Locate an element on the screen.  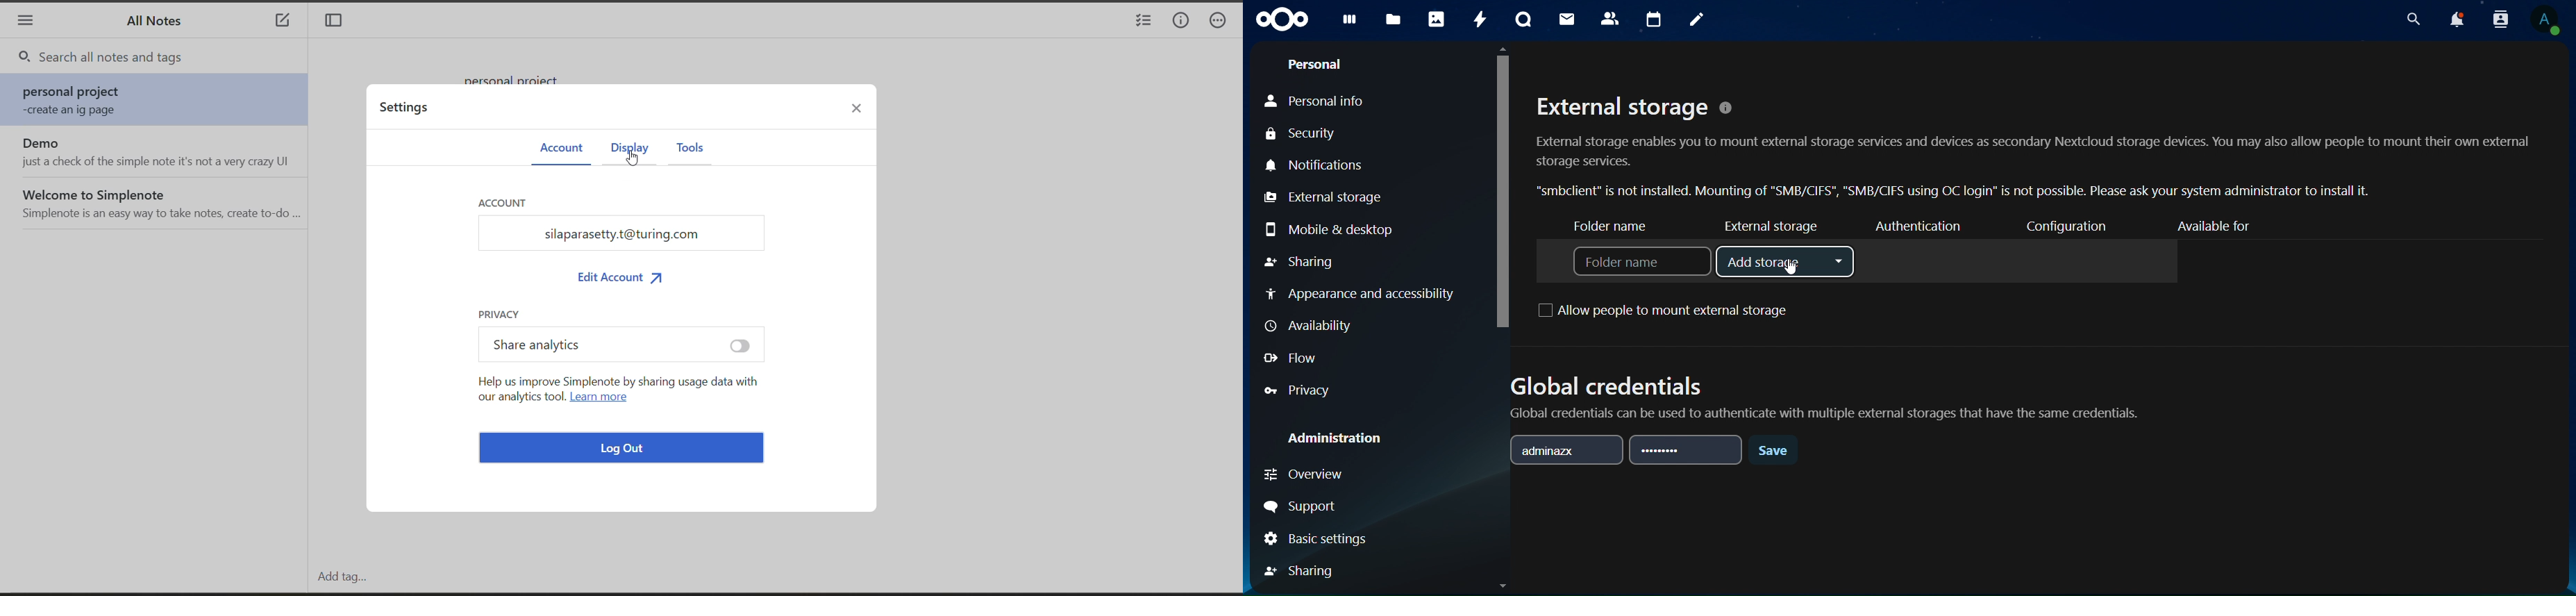
folder name is located at coordinates (1617, 227).